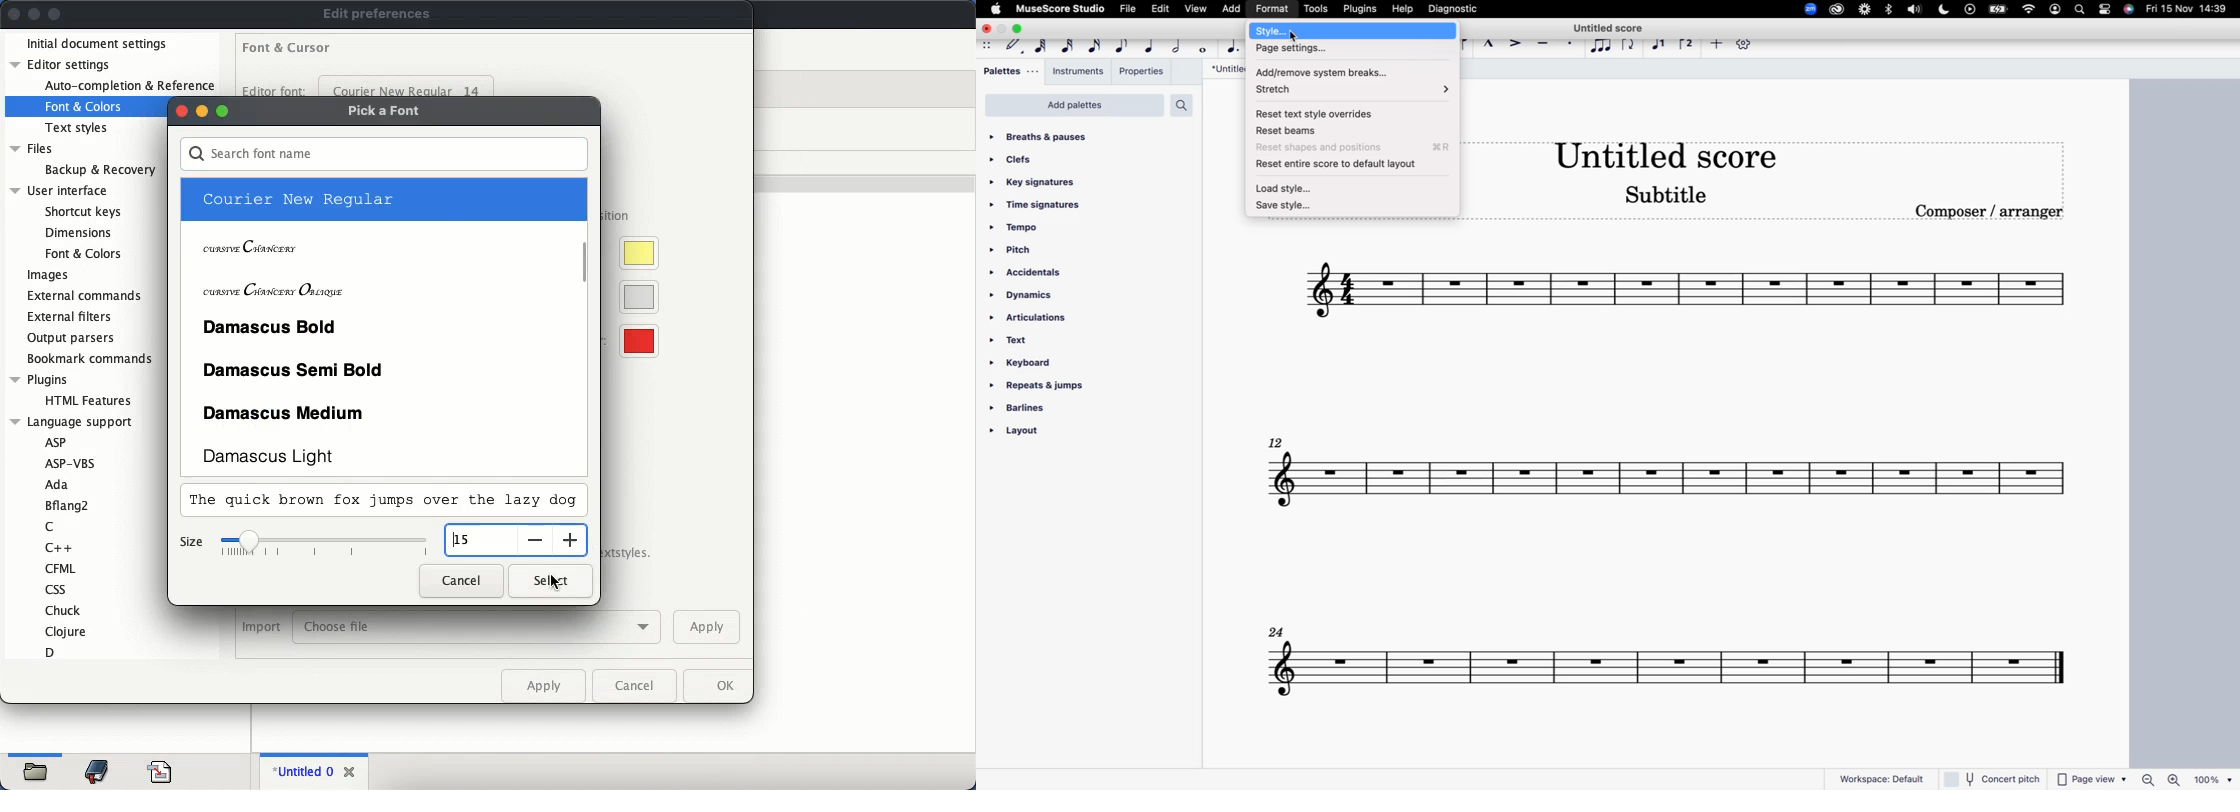 The image size is (2240, 812). I want to click on loom, so click(1864, 10).